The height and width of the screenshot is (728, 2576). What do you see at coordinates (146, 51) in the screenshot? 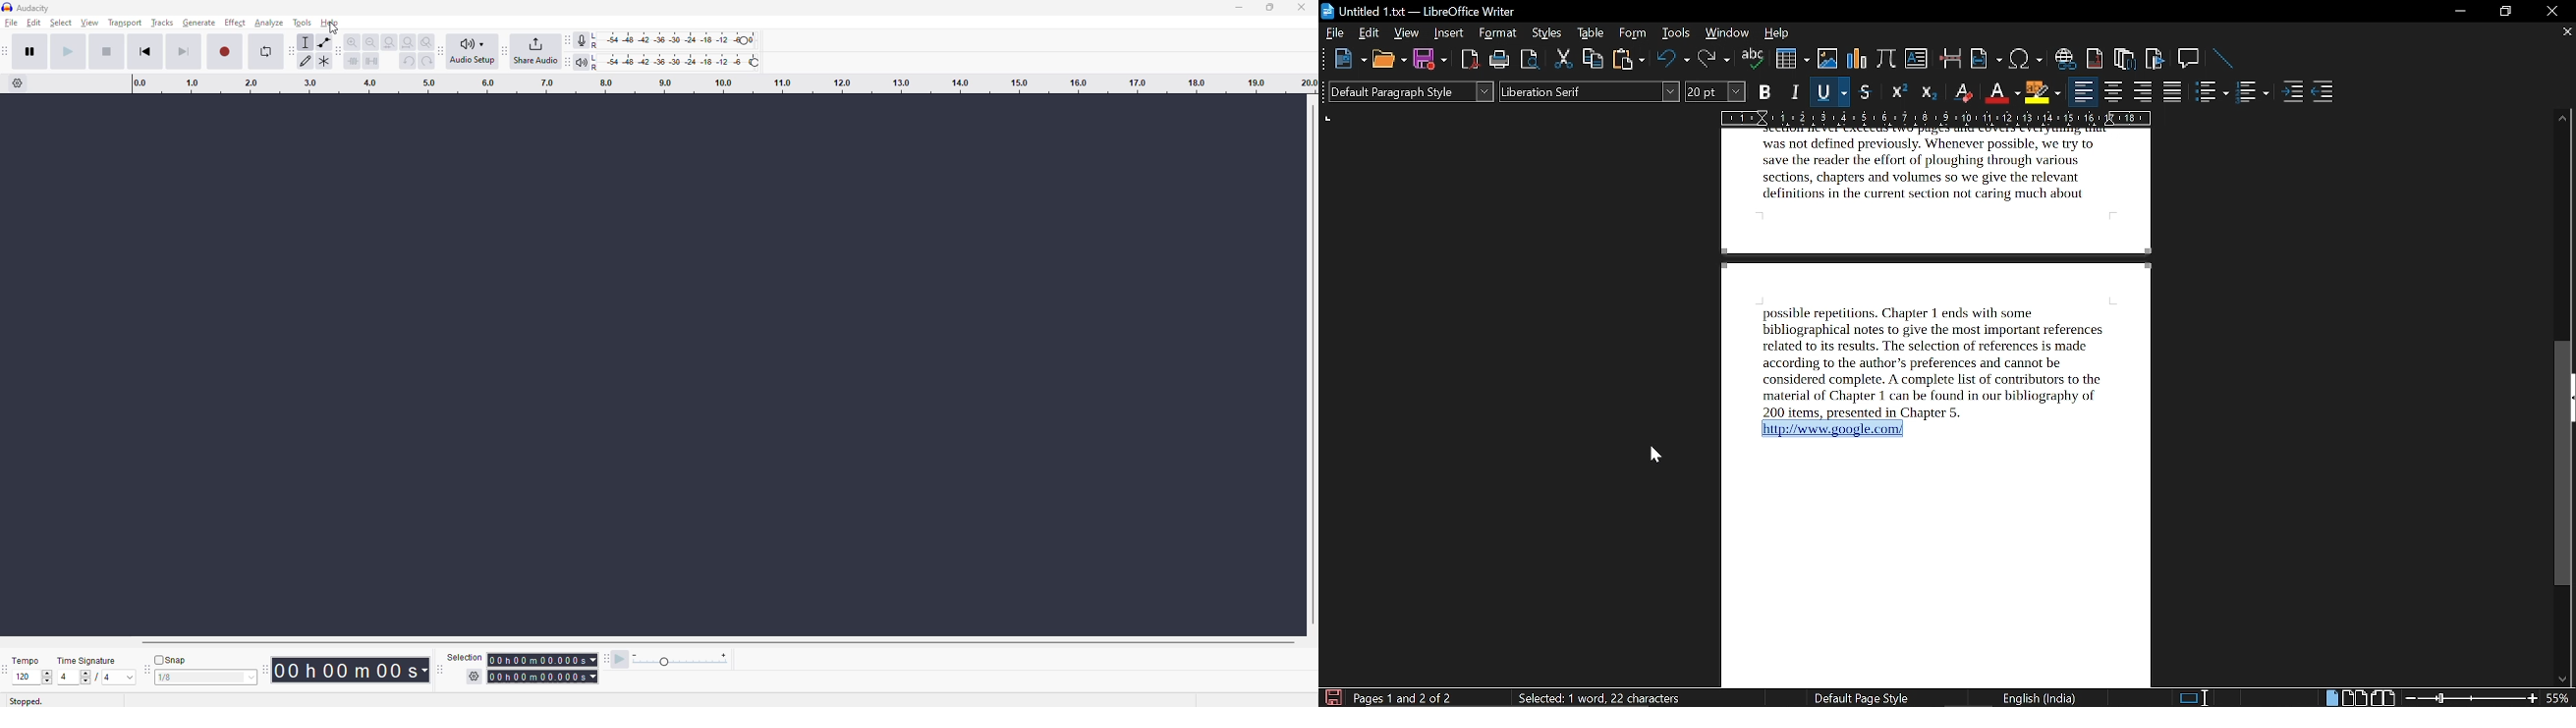
I see `skip to start` at bounding box center [146, 51].